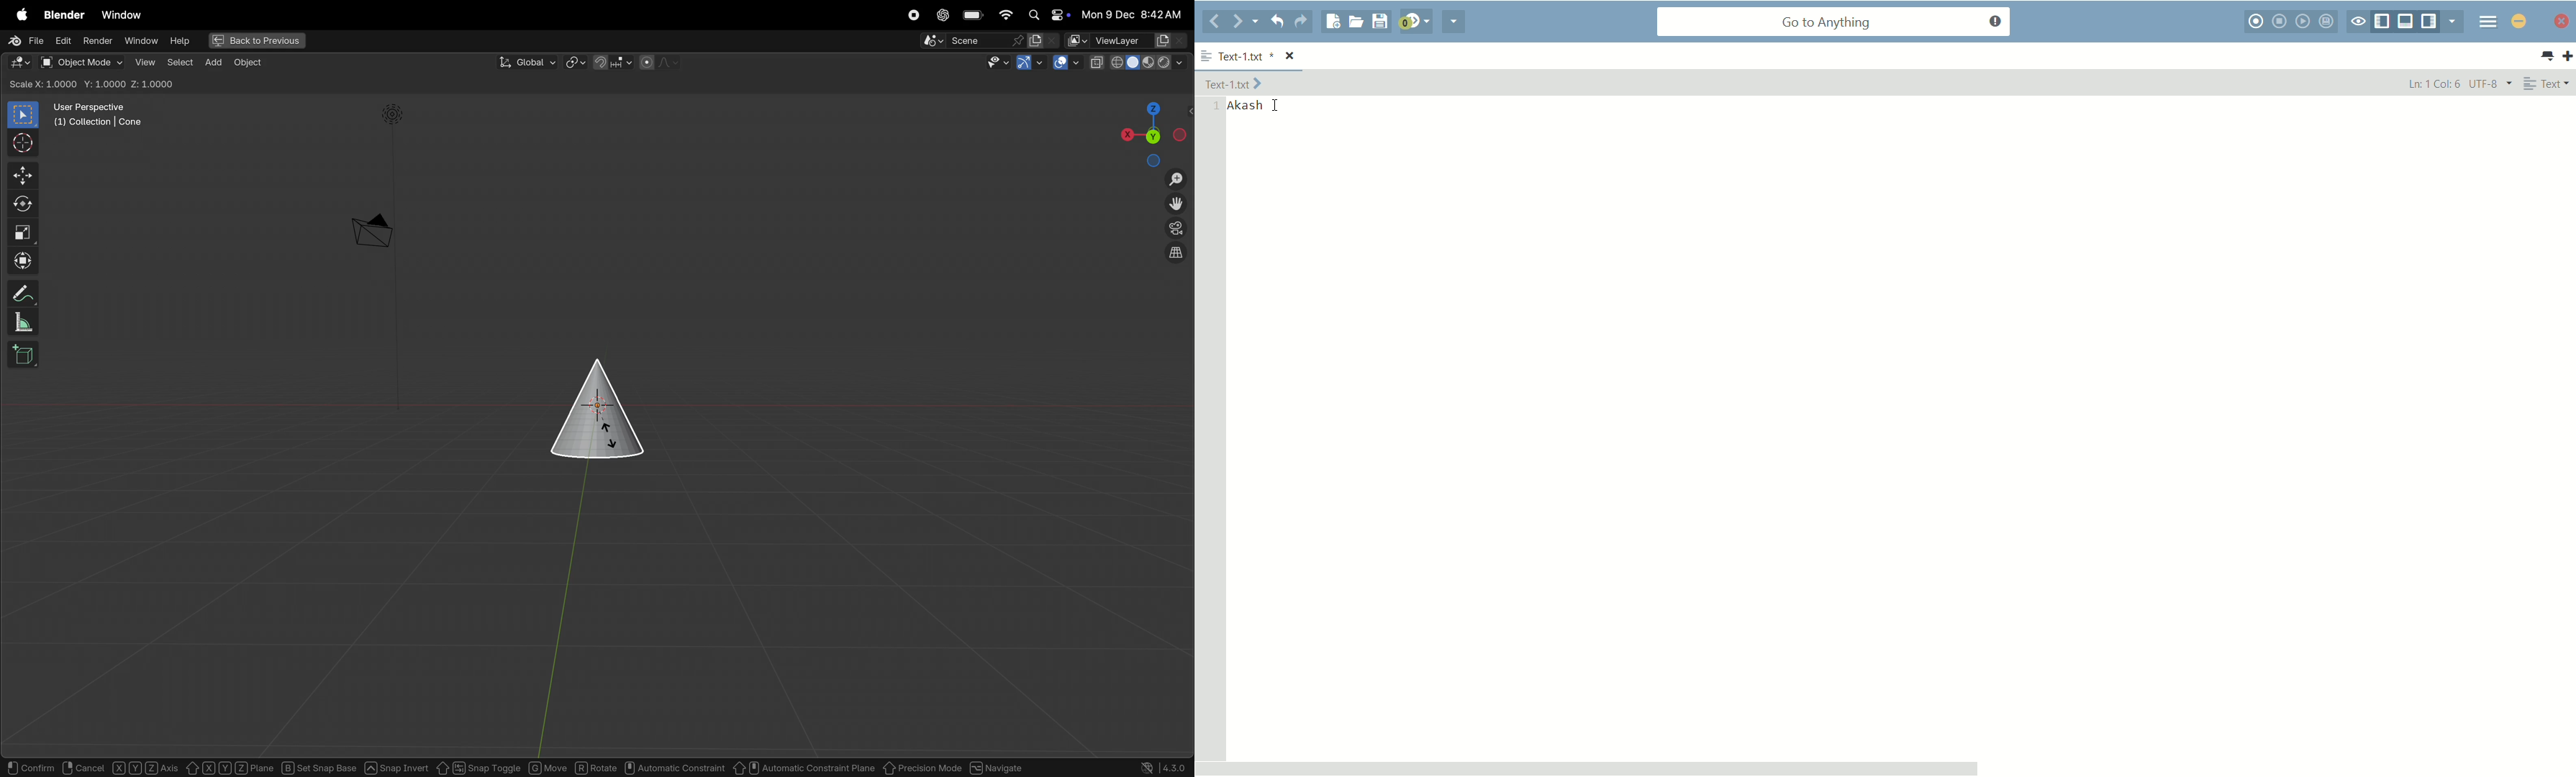 The width and height of the screenshot is (2576, 784). Describe the element at coordinates (1067, 62) in the screenshot. I see `show overlays` at that location.